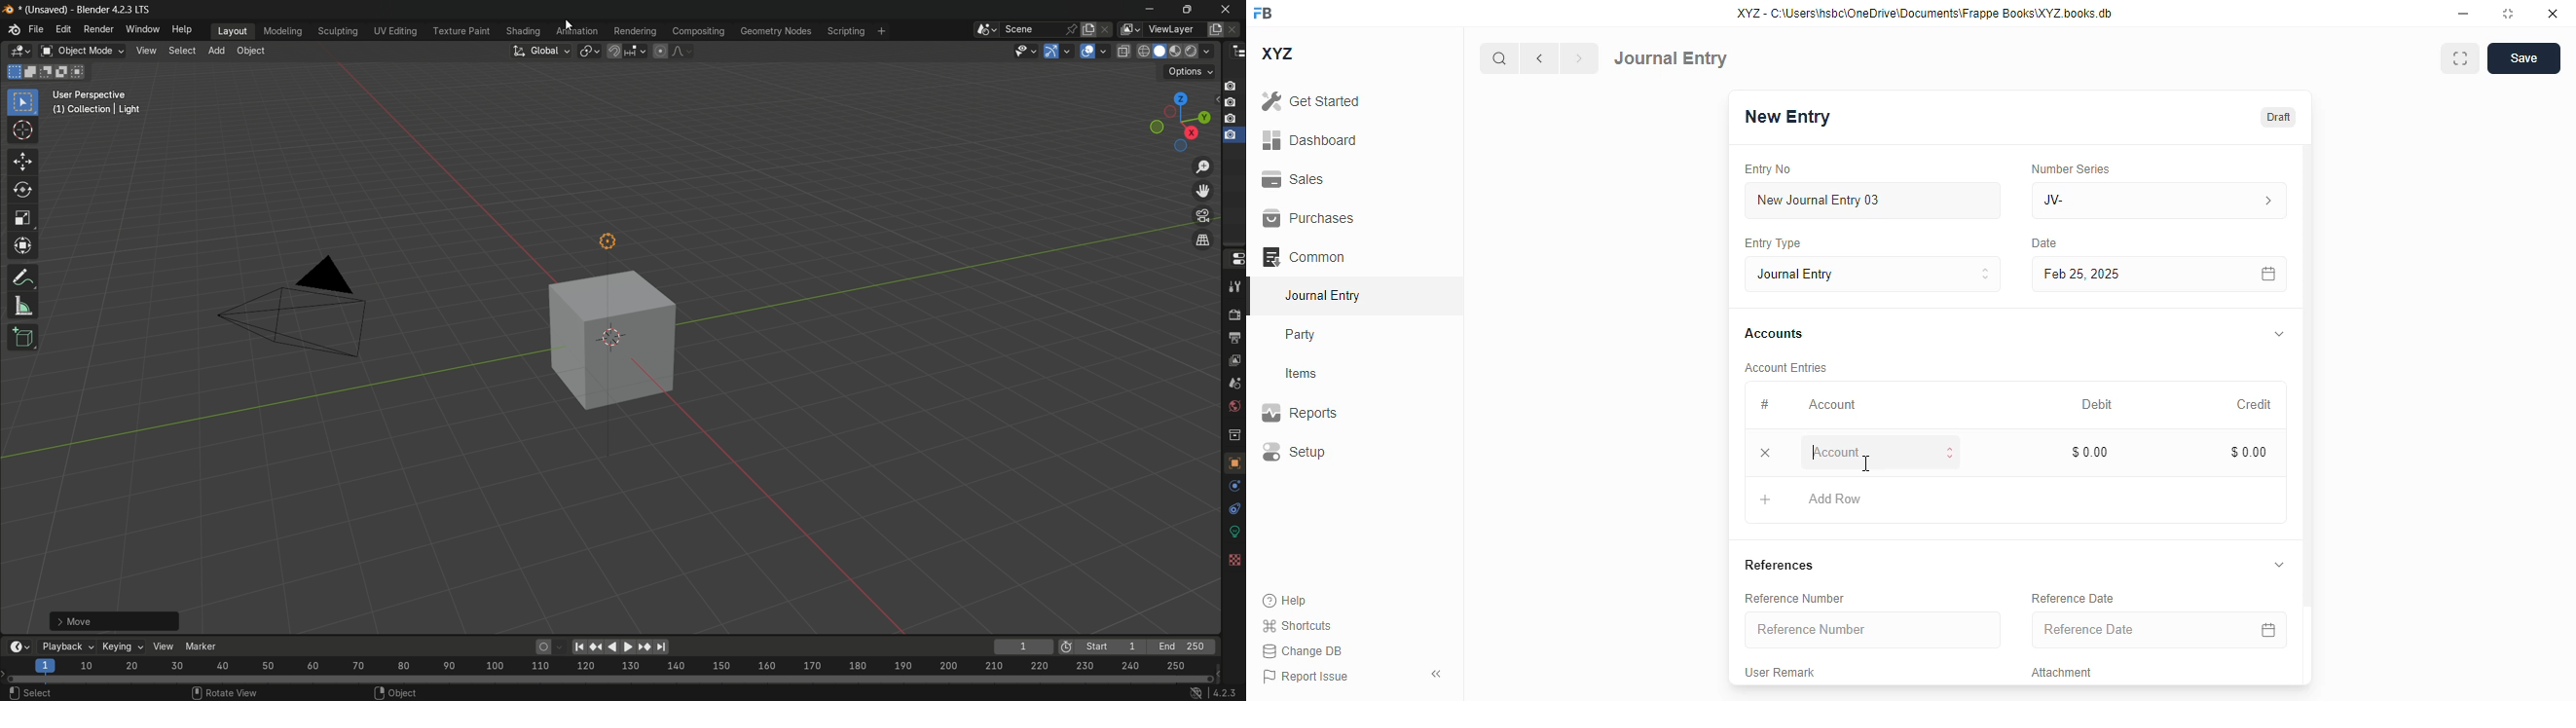  I want to click on setup, so click(1293, 451).